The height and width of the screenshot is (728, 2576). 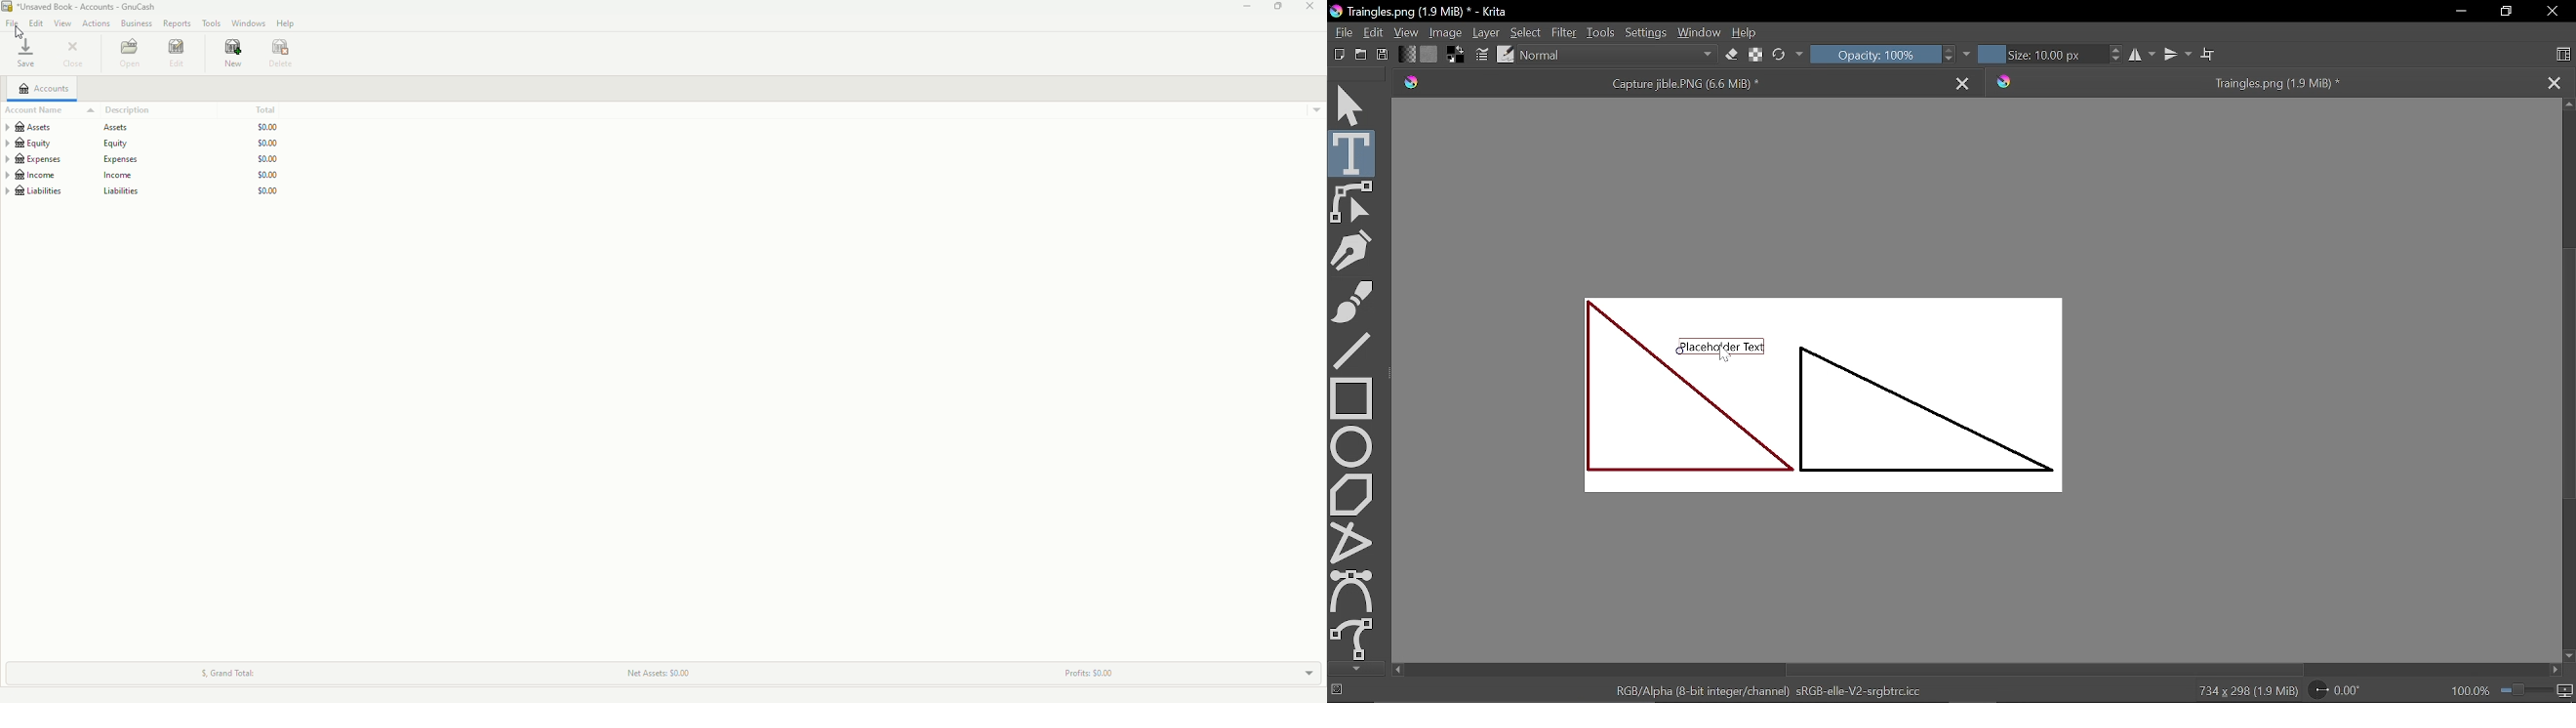 I want to click on Move left, so click(x=1397, y=671).